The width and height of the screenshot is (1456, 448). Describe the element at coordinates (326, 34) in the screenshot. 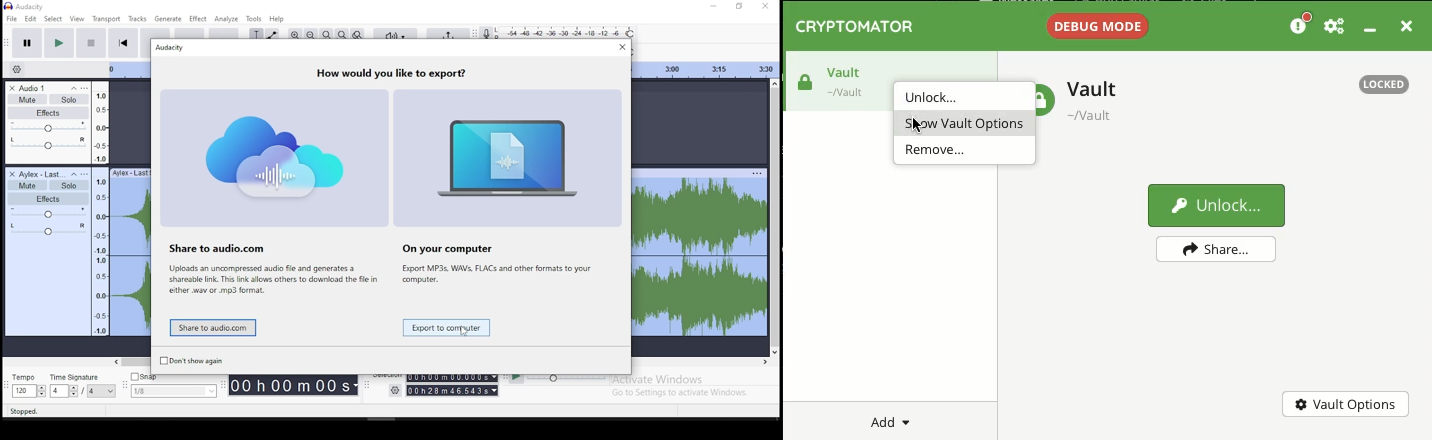

I see `fit selection to width` at that location.